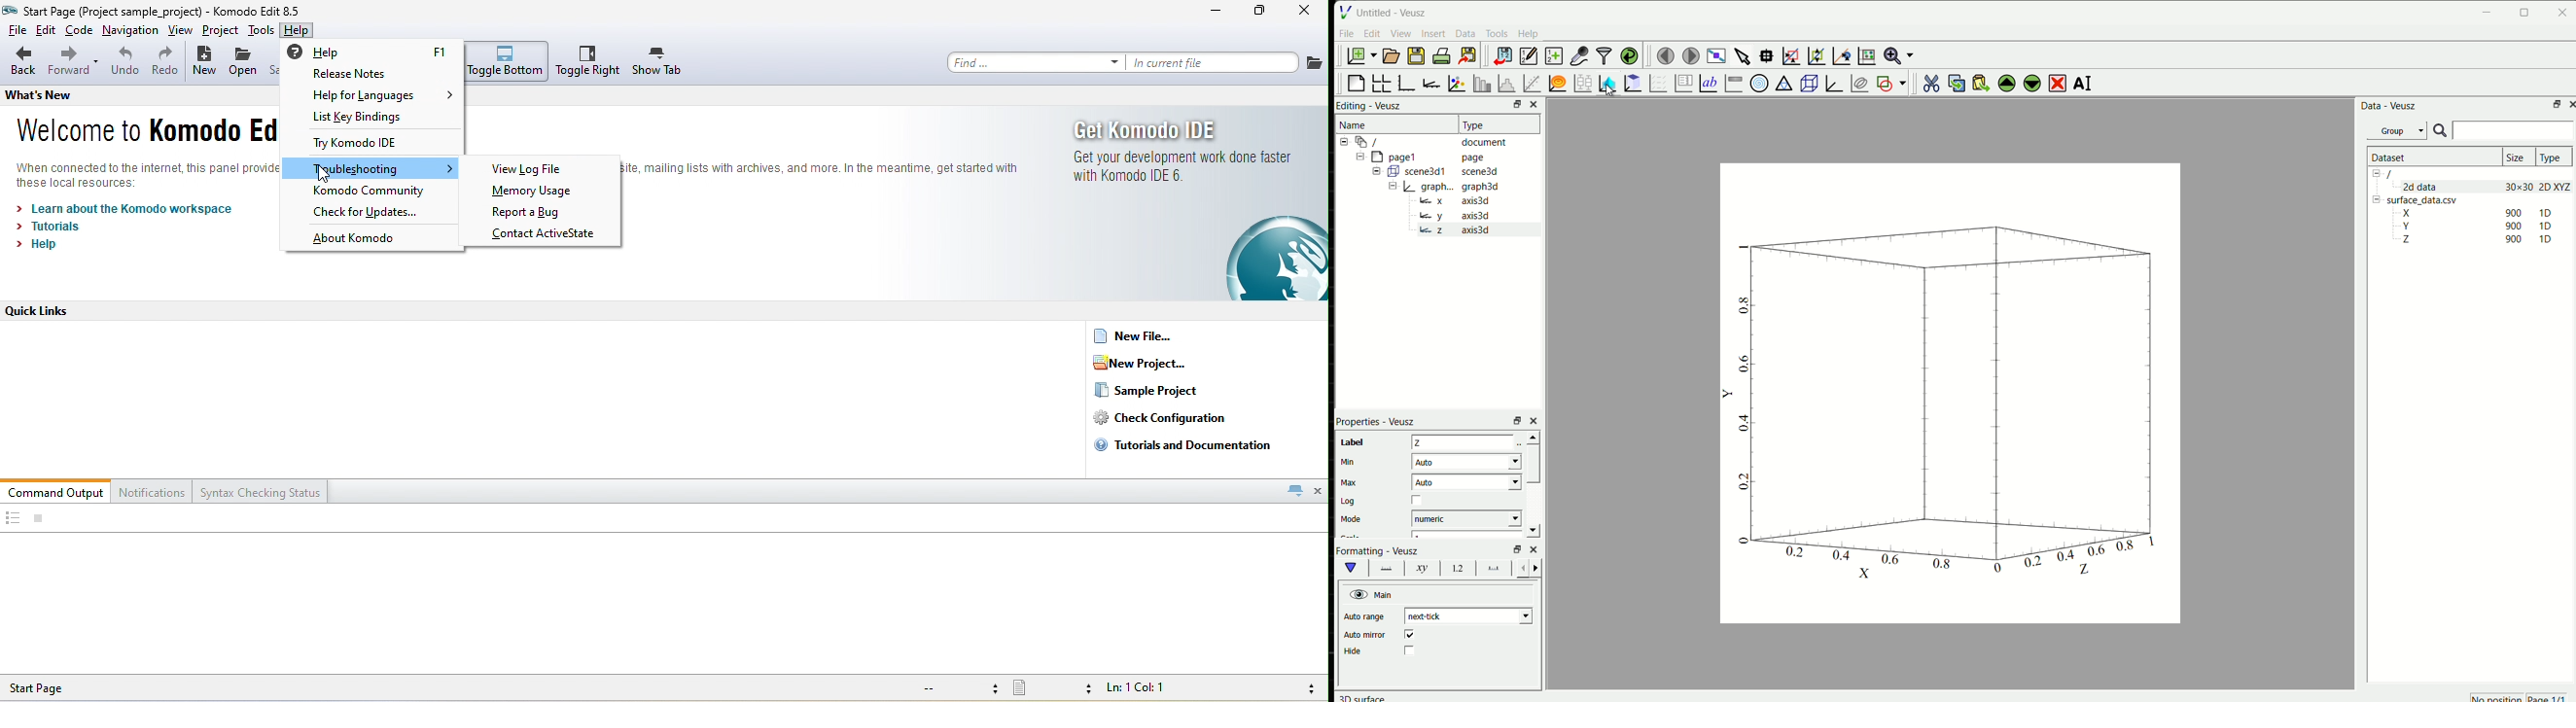  I want to click on 2d data 30x30 2D XYZ, so click(2488, 187).